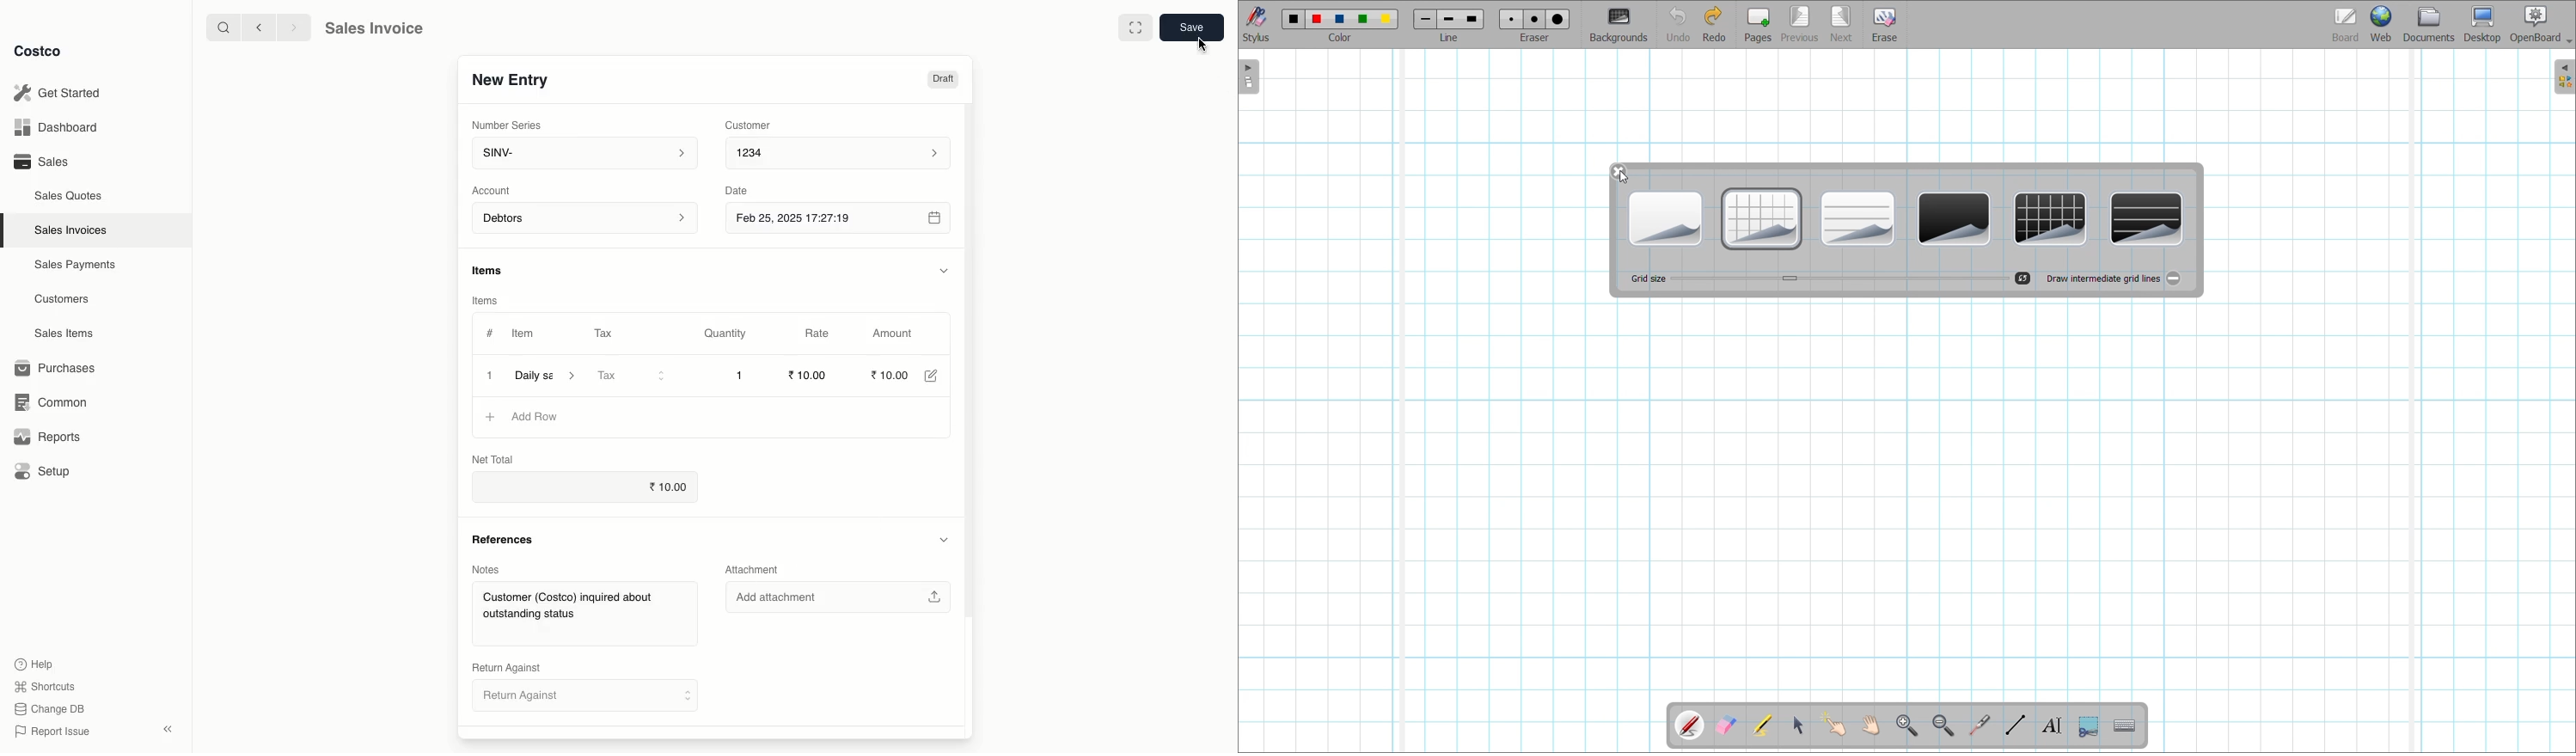 This screenshot has height=756, width=2576. I want to click on Draw intermediate grid lines, so click(2173, 278).